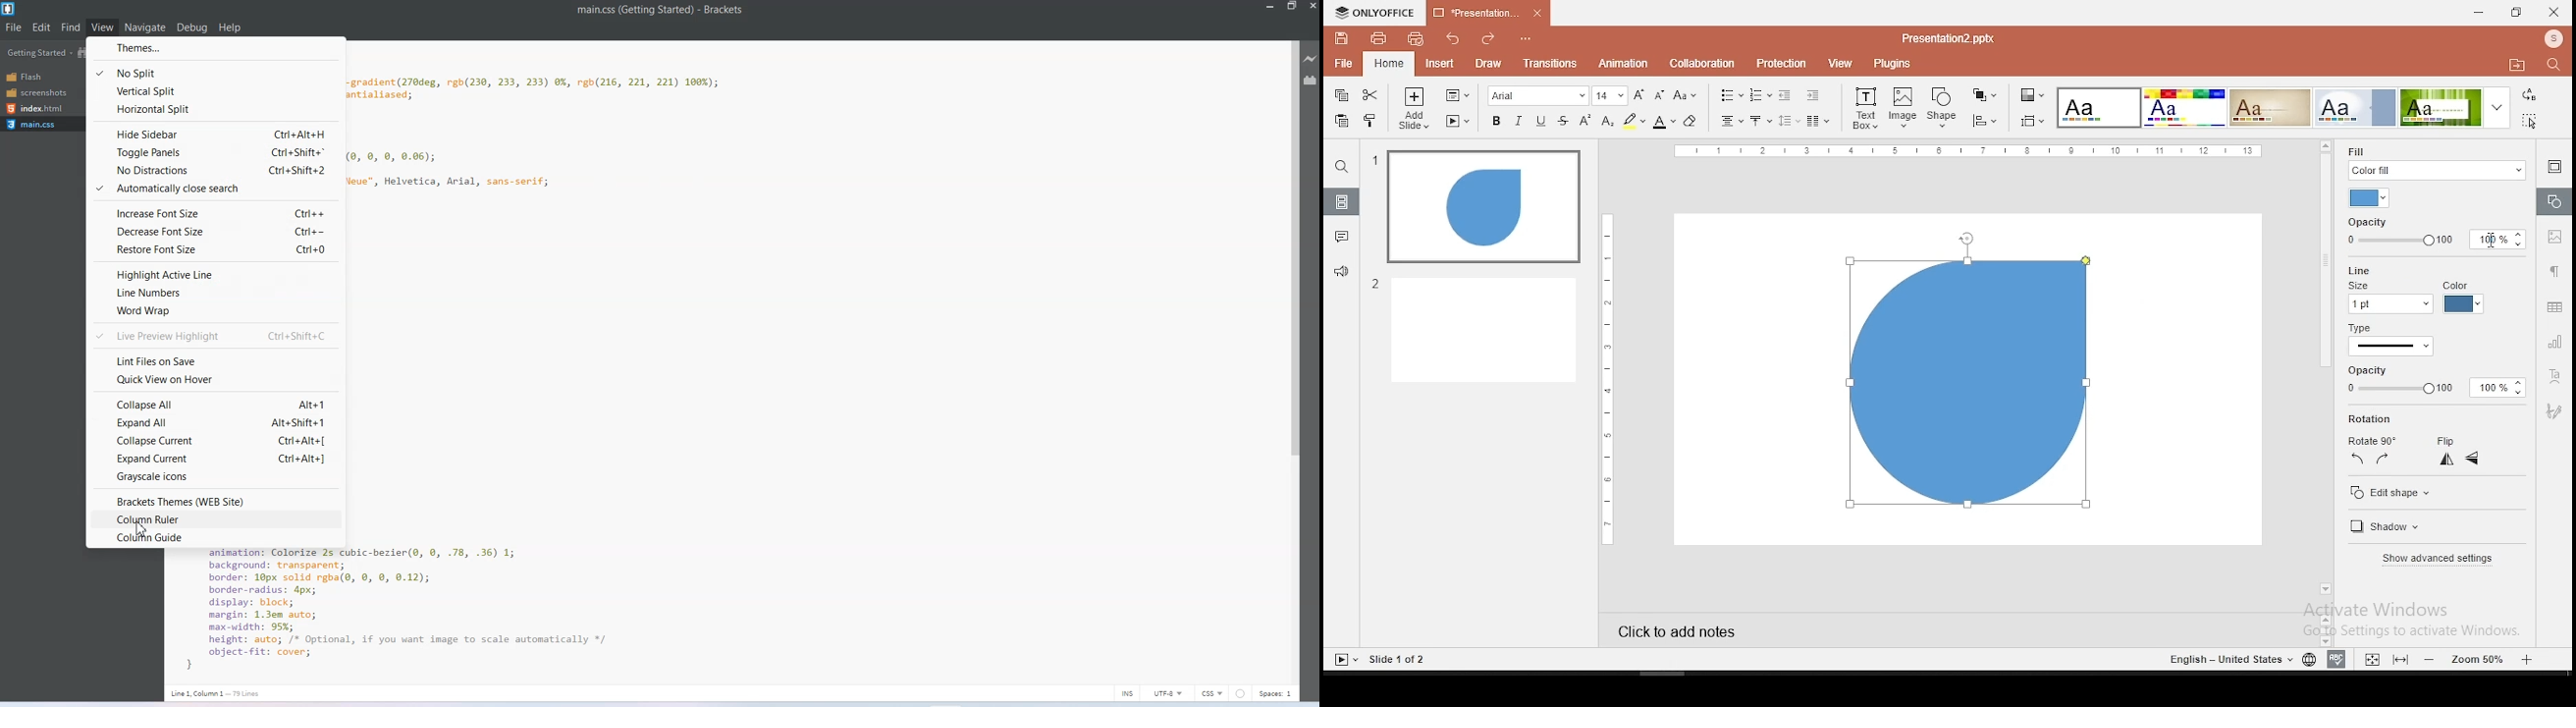 The height and width of the screenshot is (728, 2576). I want to click on eraser tool, so click(1690, 121).